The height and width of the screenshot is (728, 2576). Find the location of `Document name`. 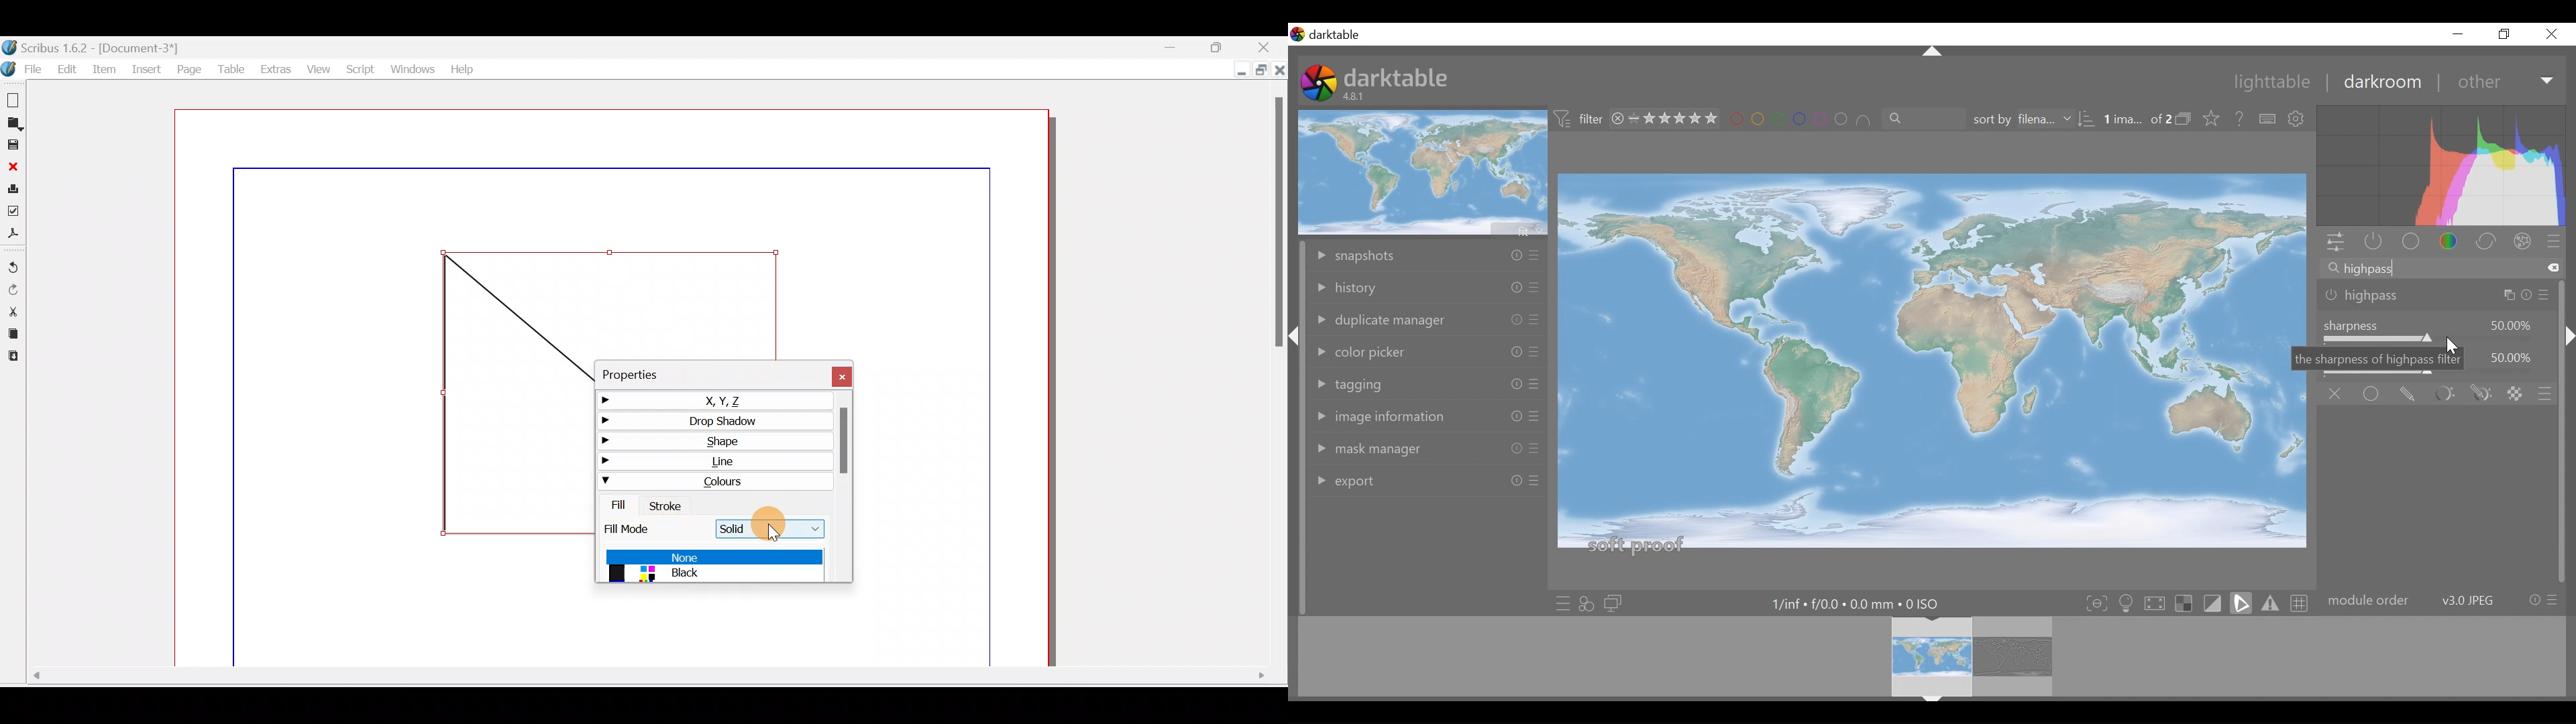

Document name is located at coordinates (106, 46).